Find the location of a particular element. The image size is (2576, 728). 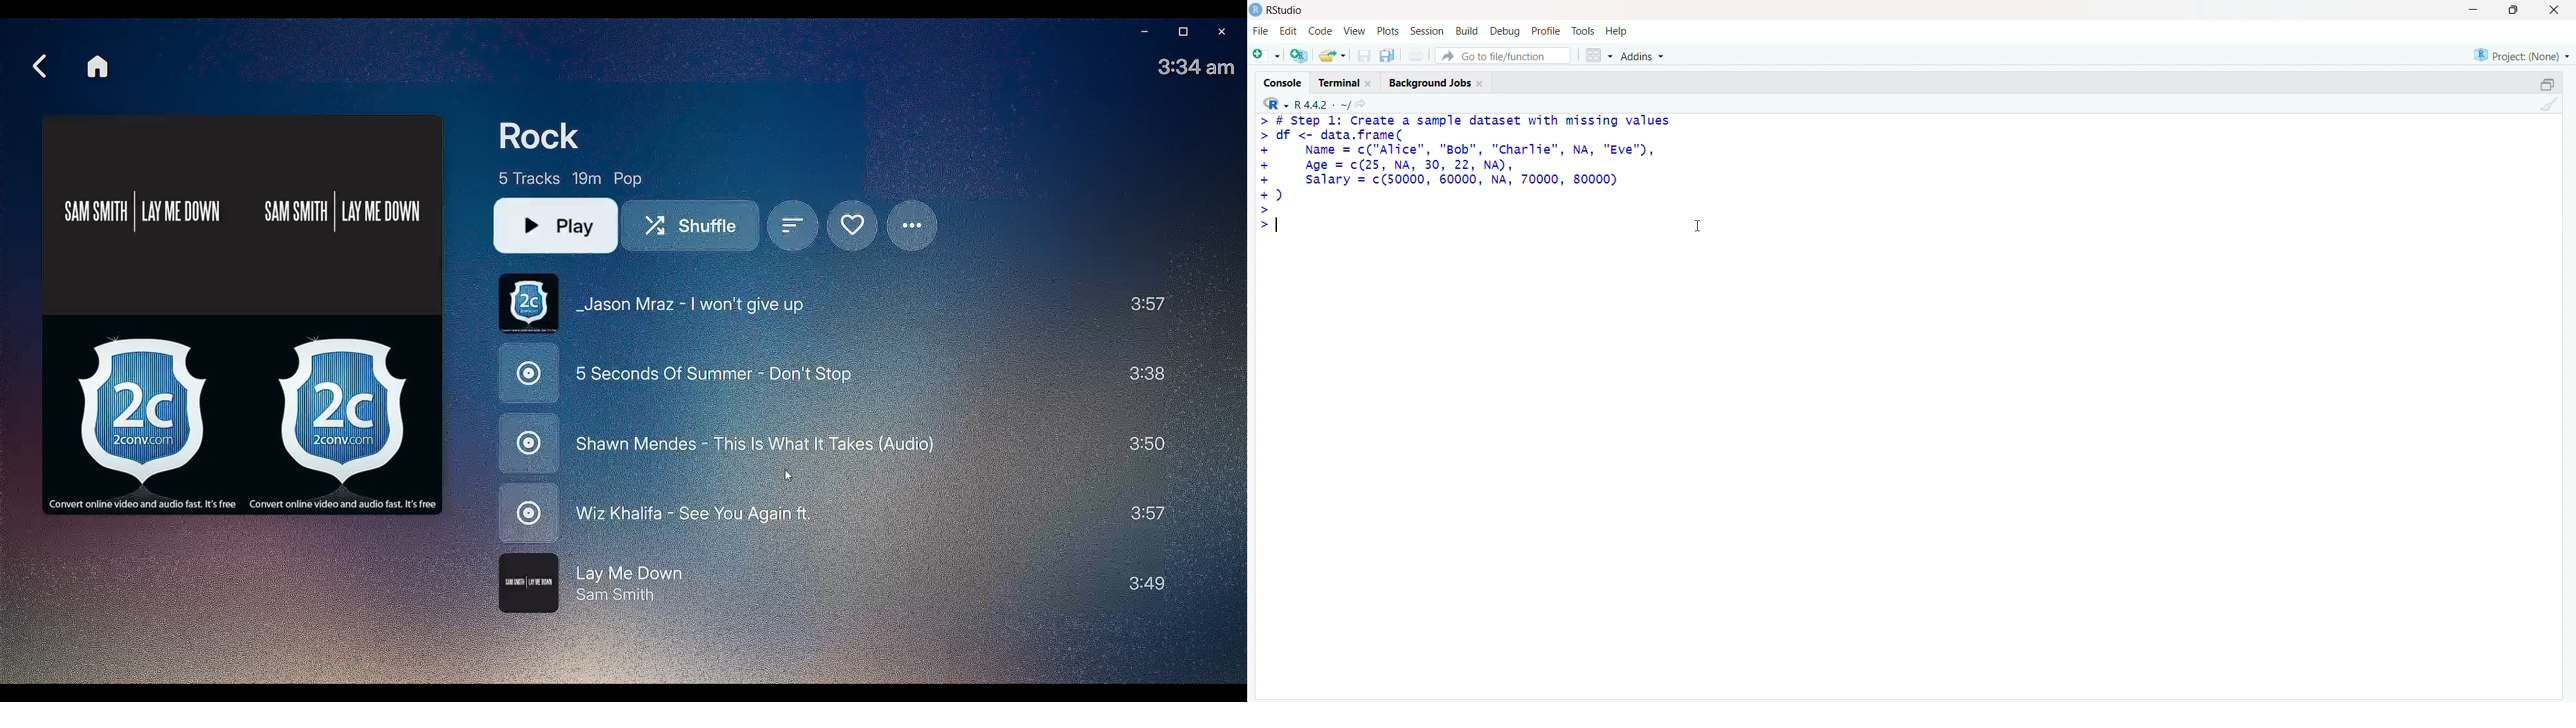

Close is located at coordinates (2558, 12).